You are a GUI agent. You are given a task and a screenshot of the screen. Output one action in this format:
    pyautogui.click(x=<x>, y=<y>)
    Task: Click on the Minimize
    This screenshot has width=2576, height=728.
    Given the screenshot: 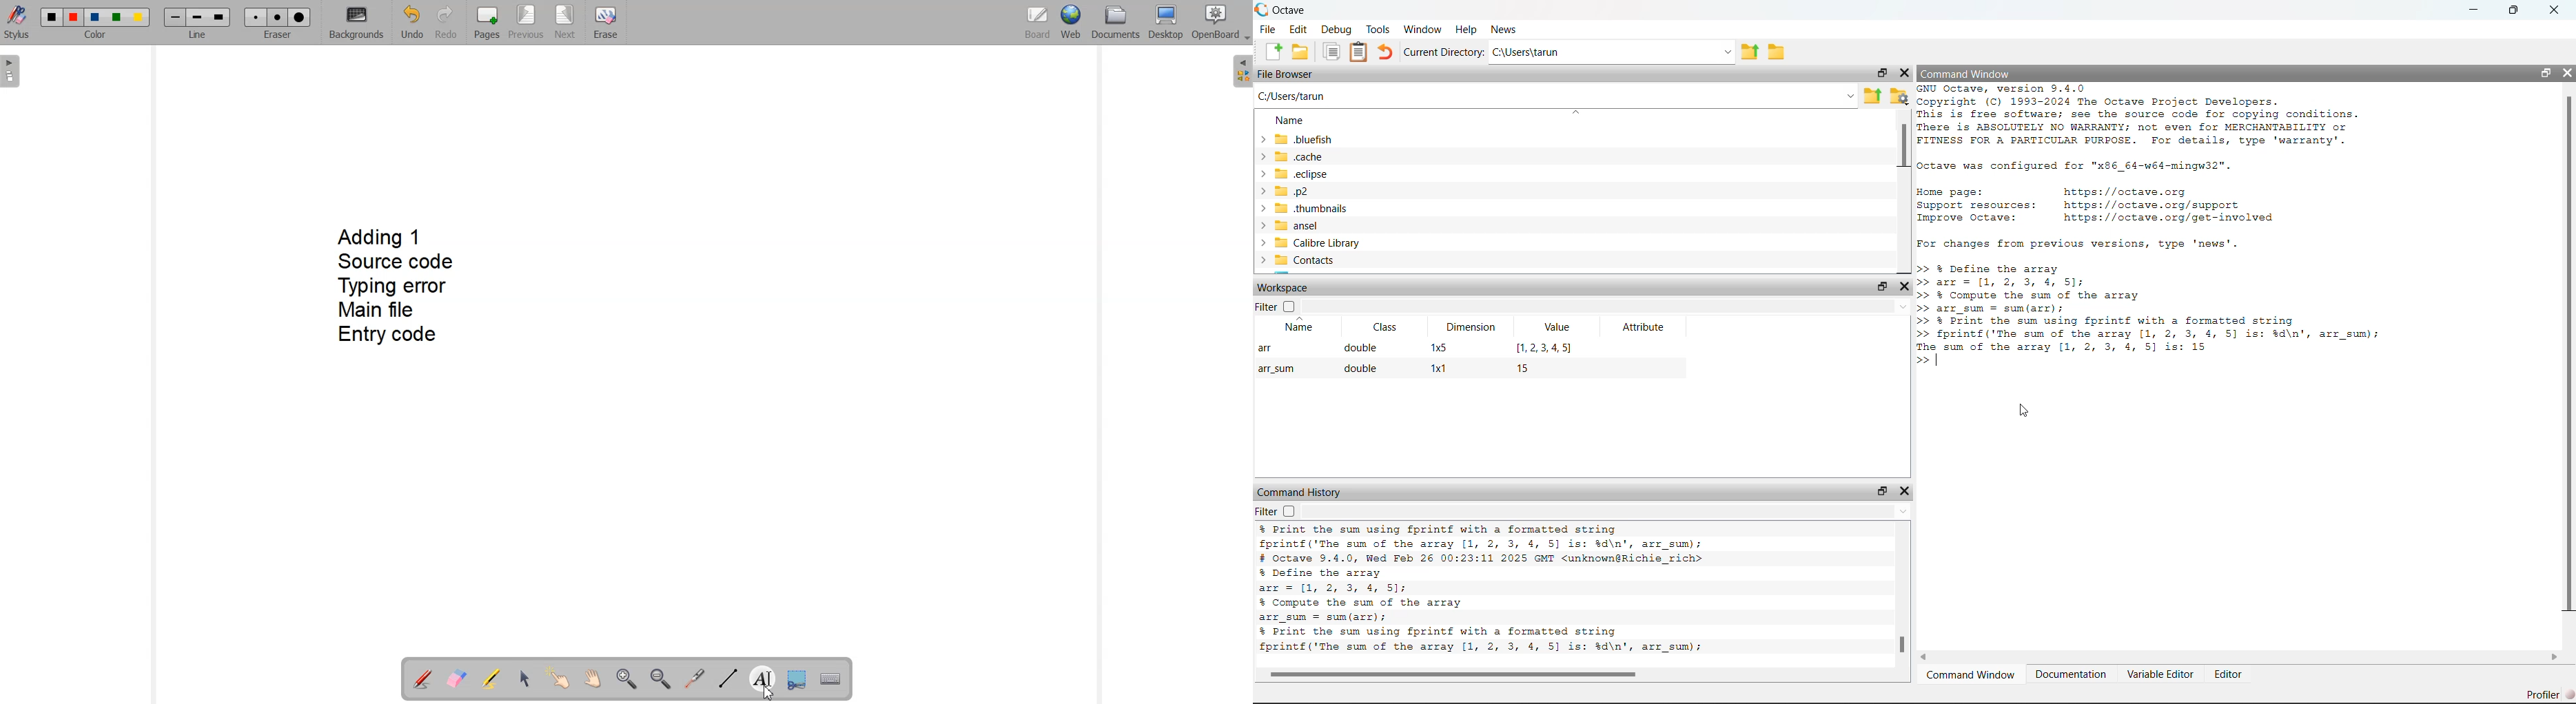 What is the action you would take?
    pyautogui.click(x=2476, y=10)
    